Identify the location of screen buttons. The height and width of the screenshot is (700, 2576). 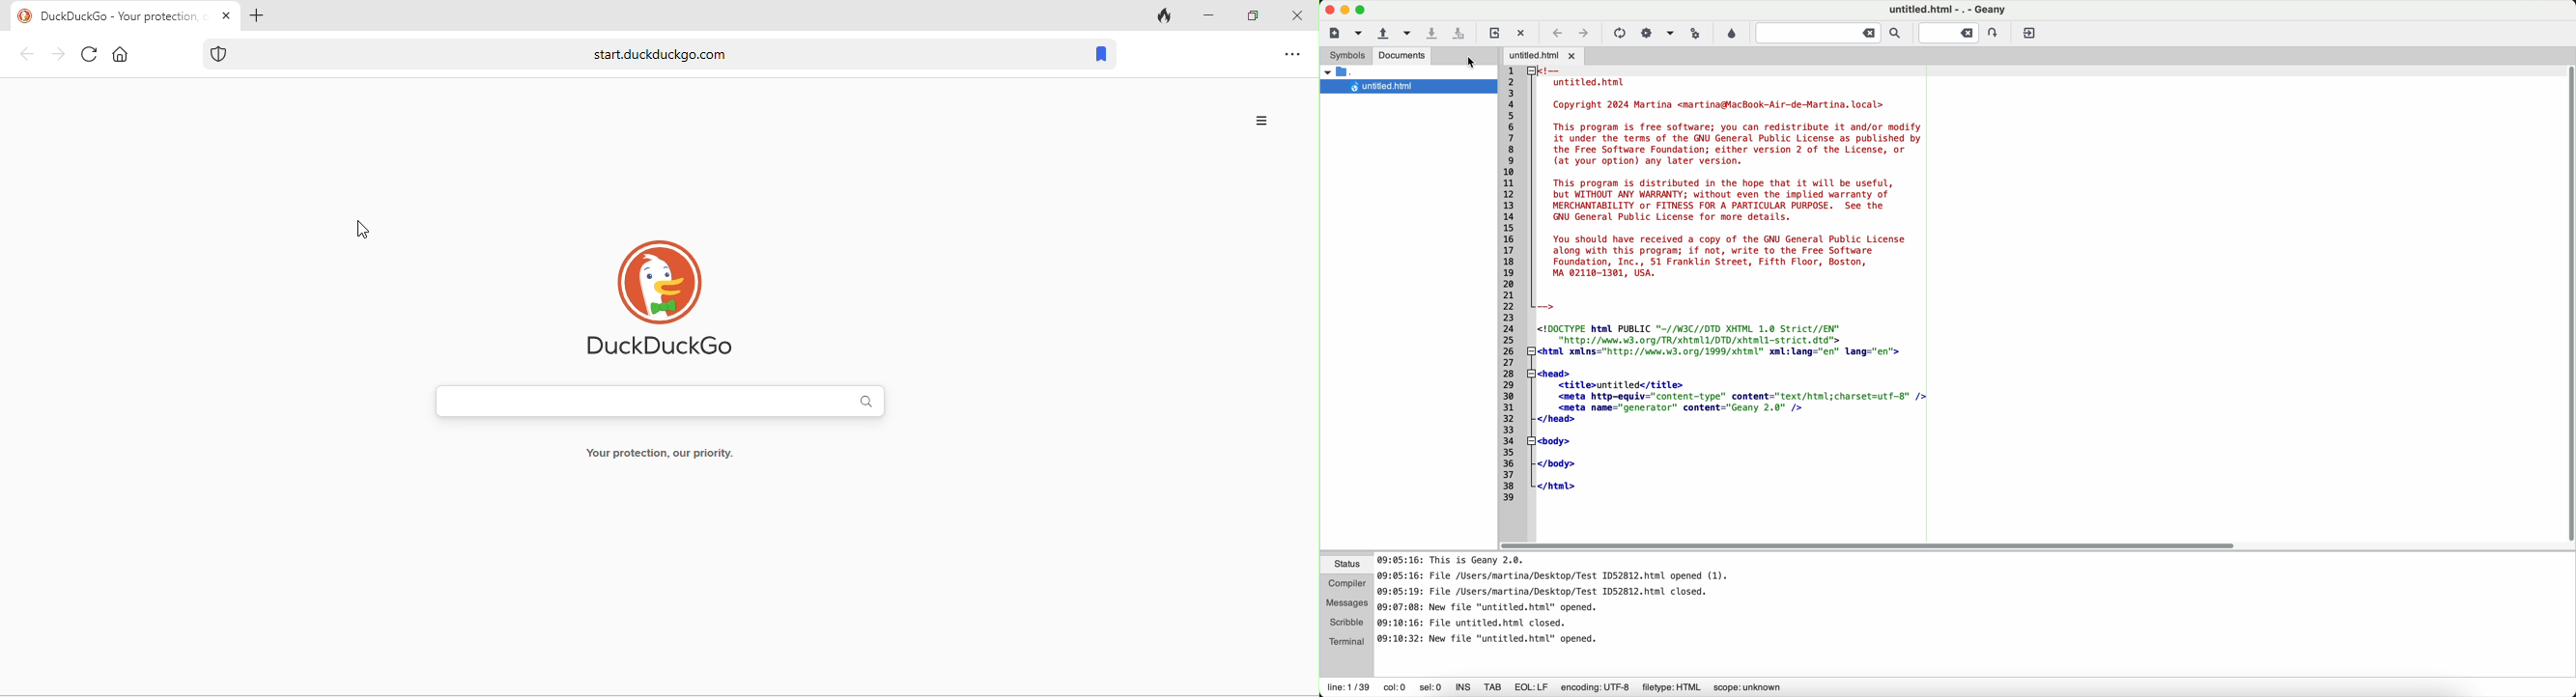
(1347, 9).